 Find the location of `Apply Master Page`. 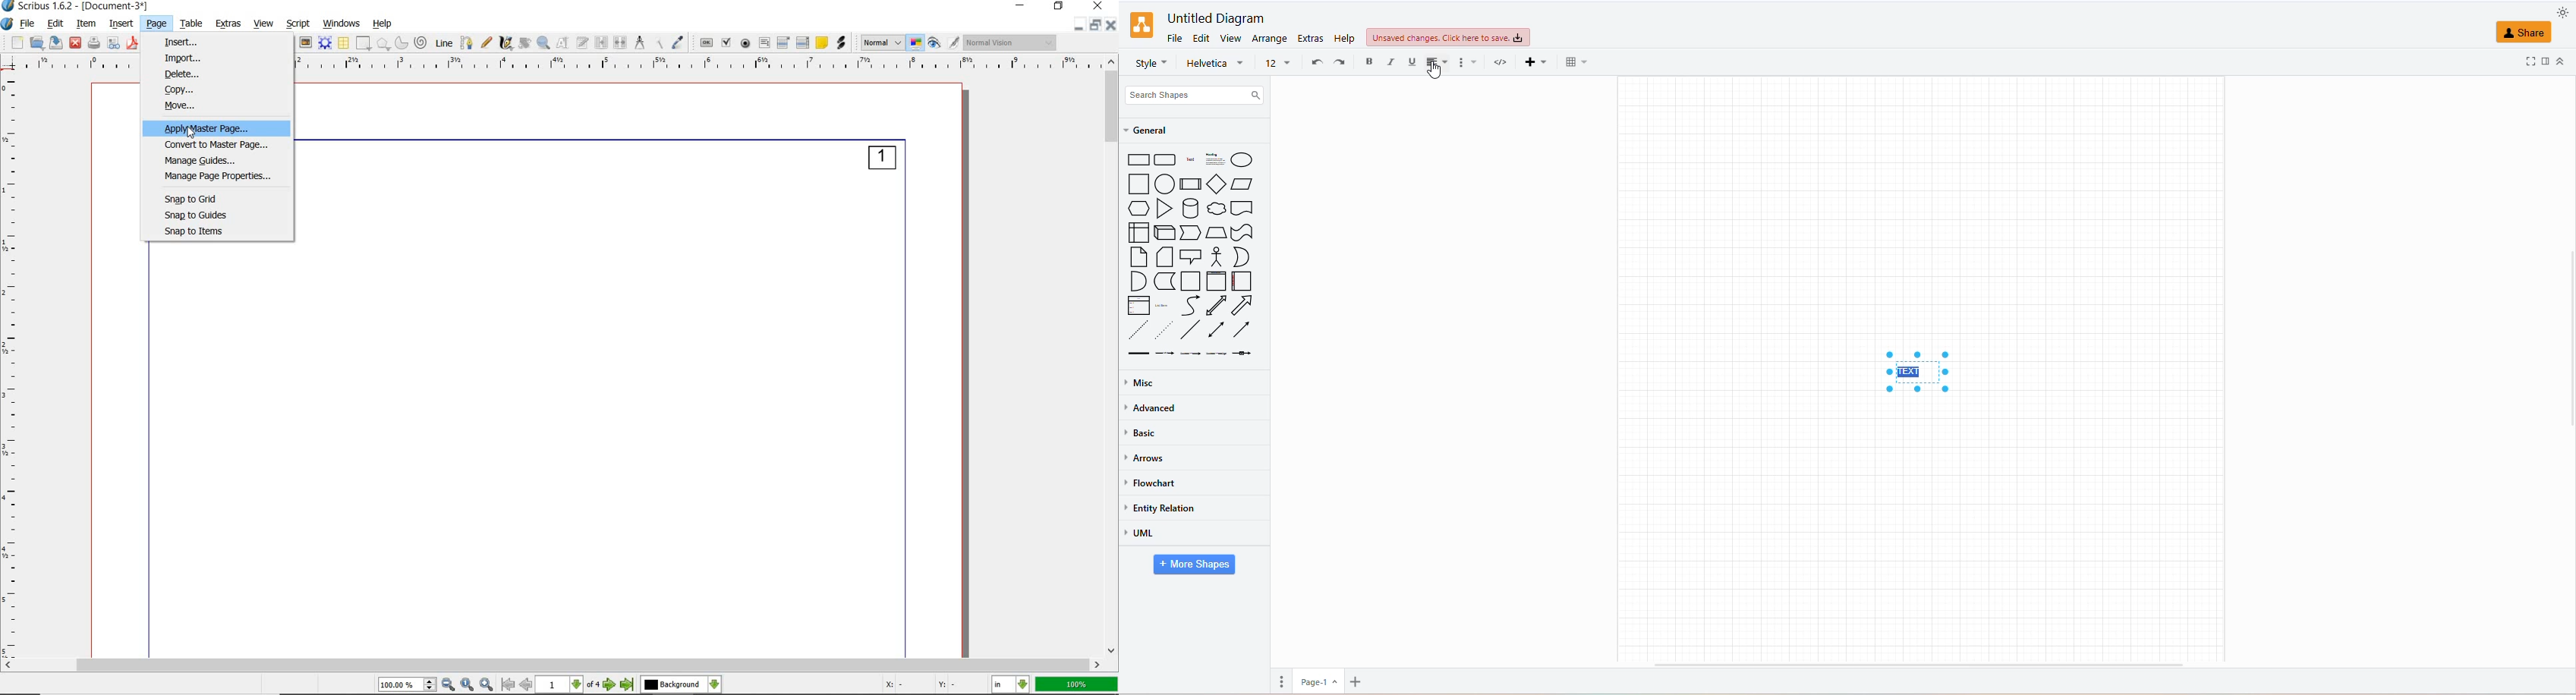

Apply Master Page is located at coordinates (227, 128).